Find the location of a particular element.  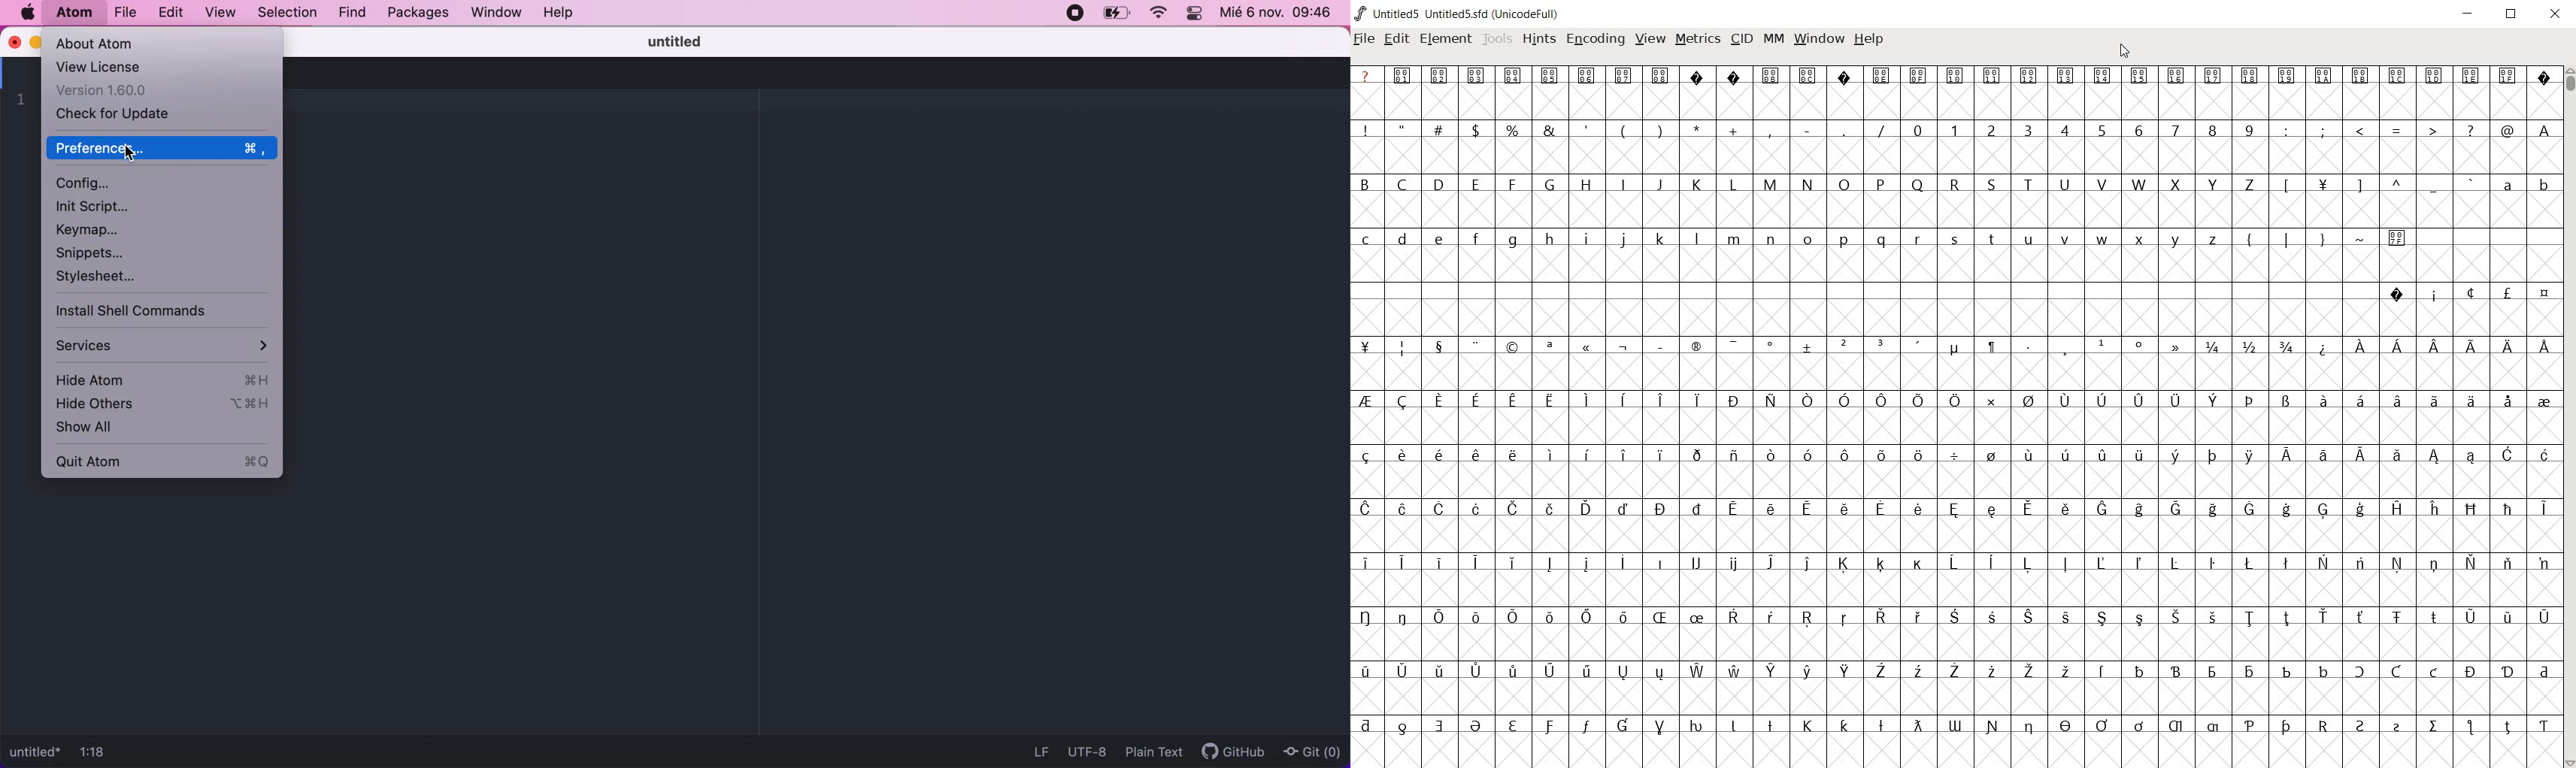

Symbol is located at coordinates (1513, 727).